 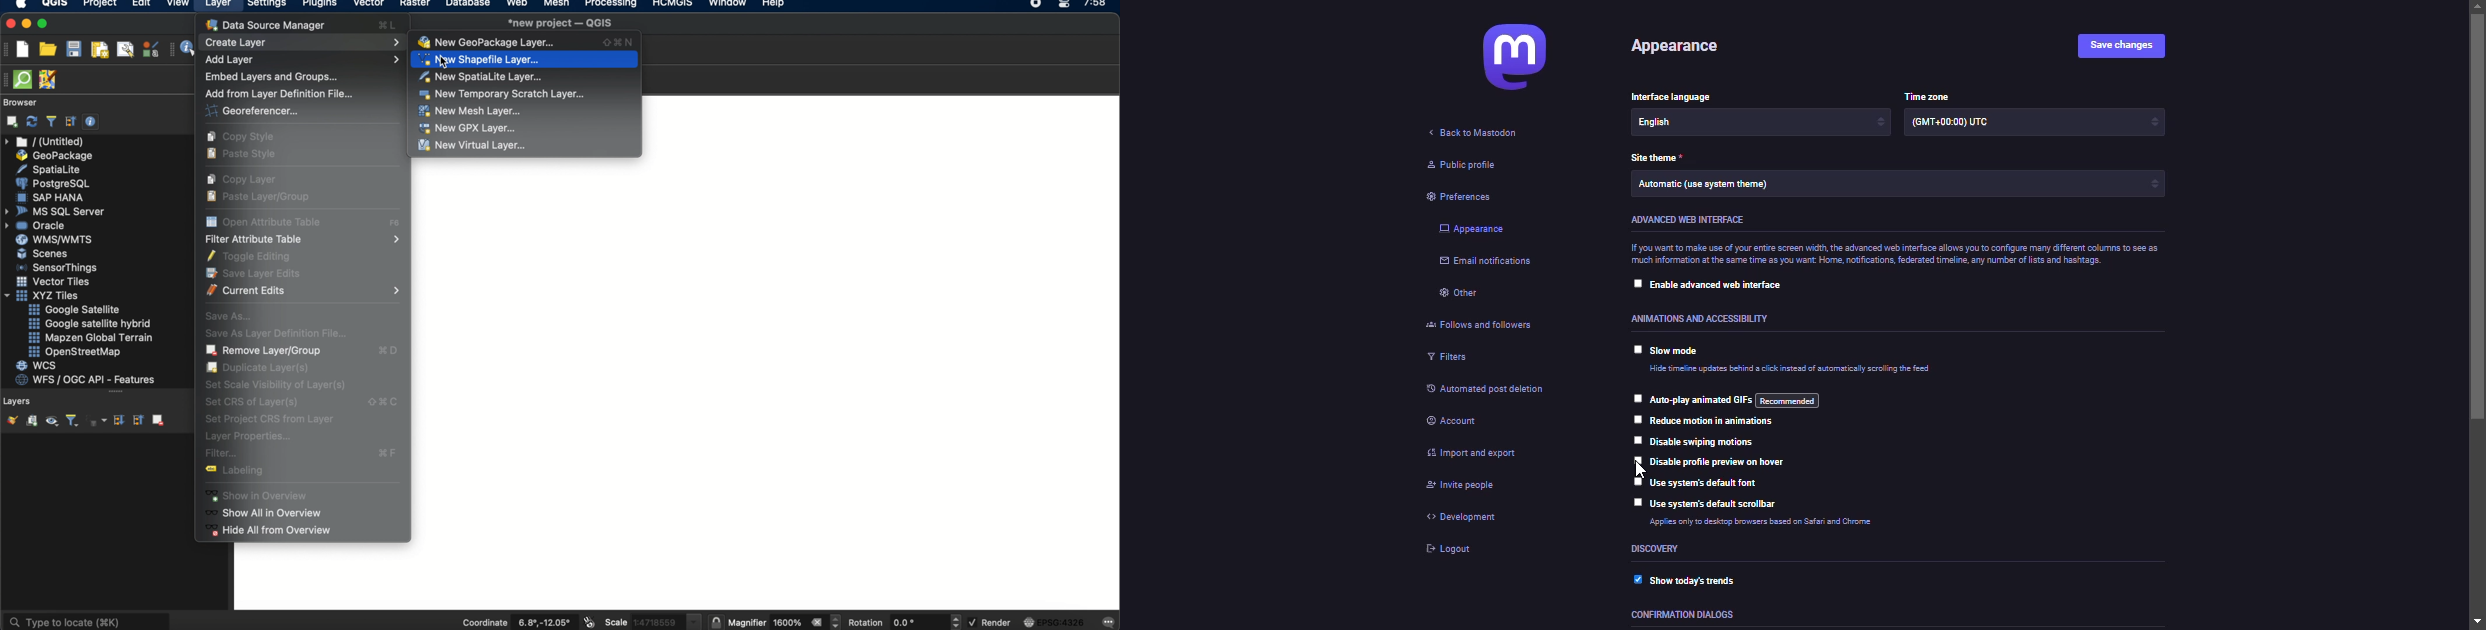 What do you see at coordinates (32, 122) in the screenshot?
I see `refresh` at bounding box center [32, 122].